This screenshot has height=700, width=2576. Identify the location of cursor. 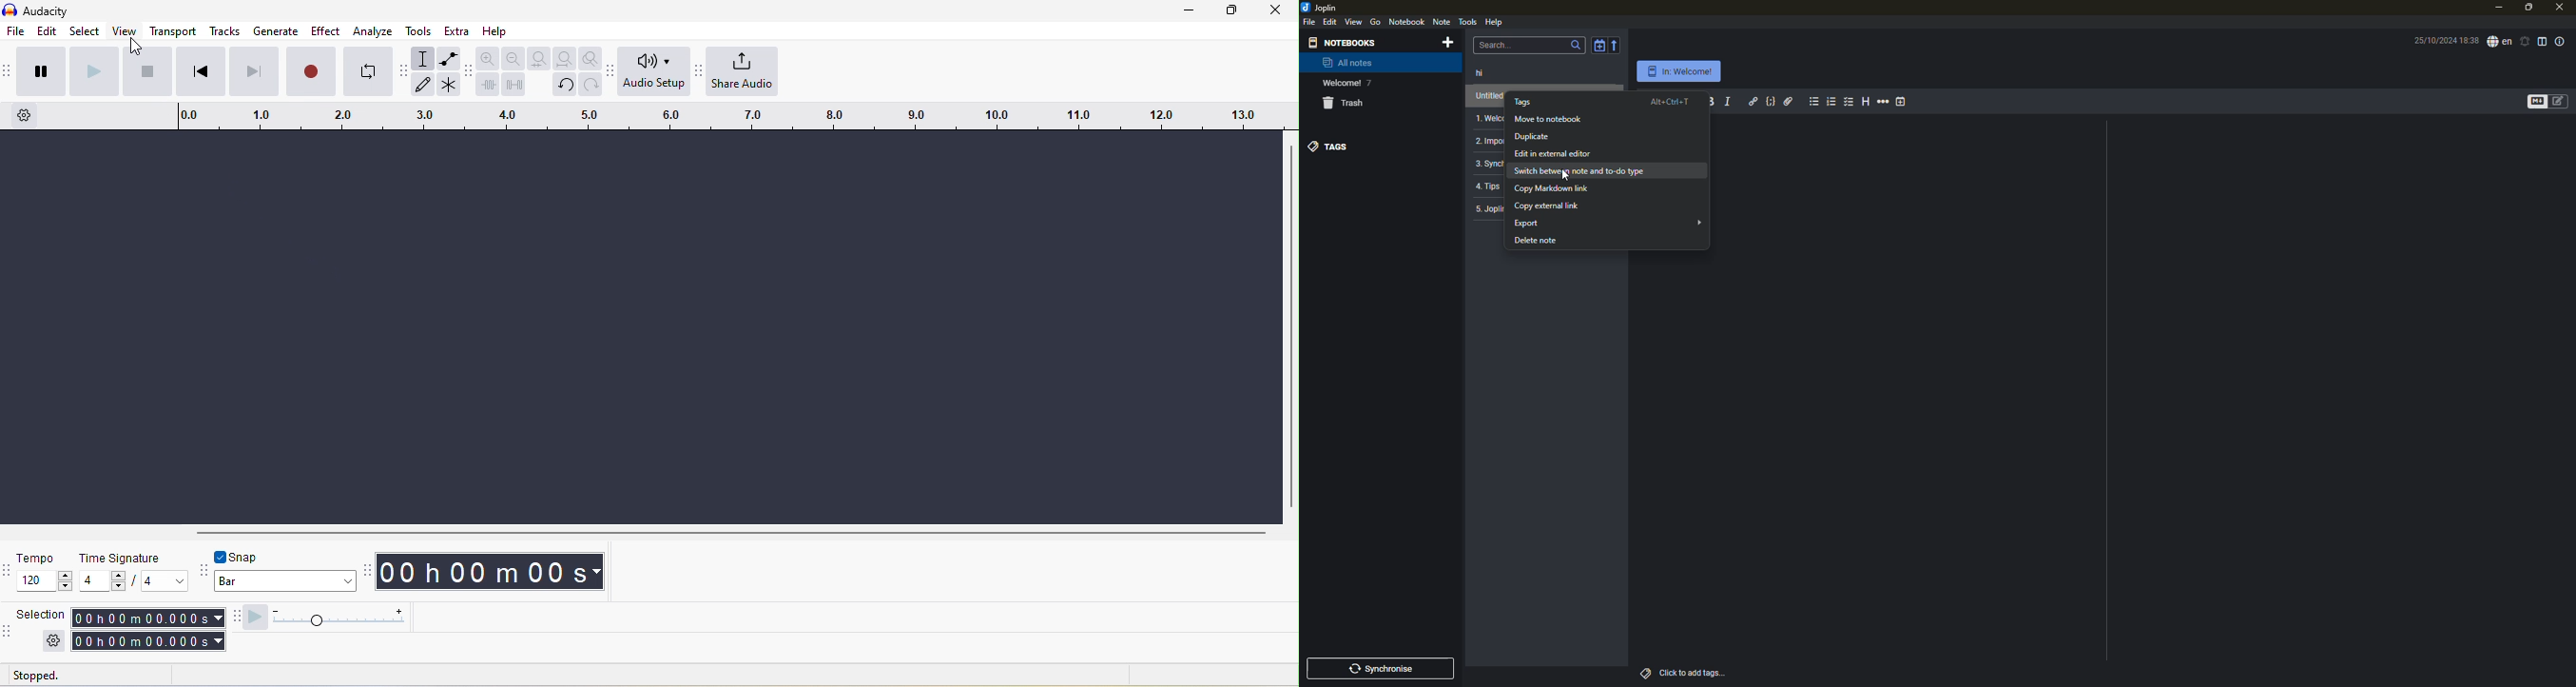
(136, 47).